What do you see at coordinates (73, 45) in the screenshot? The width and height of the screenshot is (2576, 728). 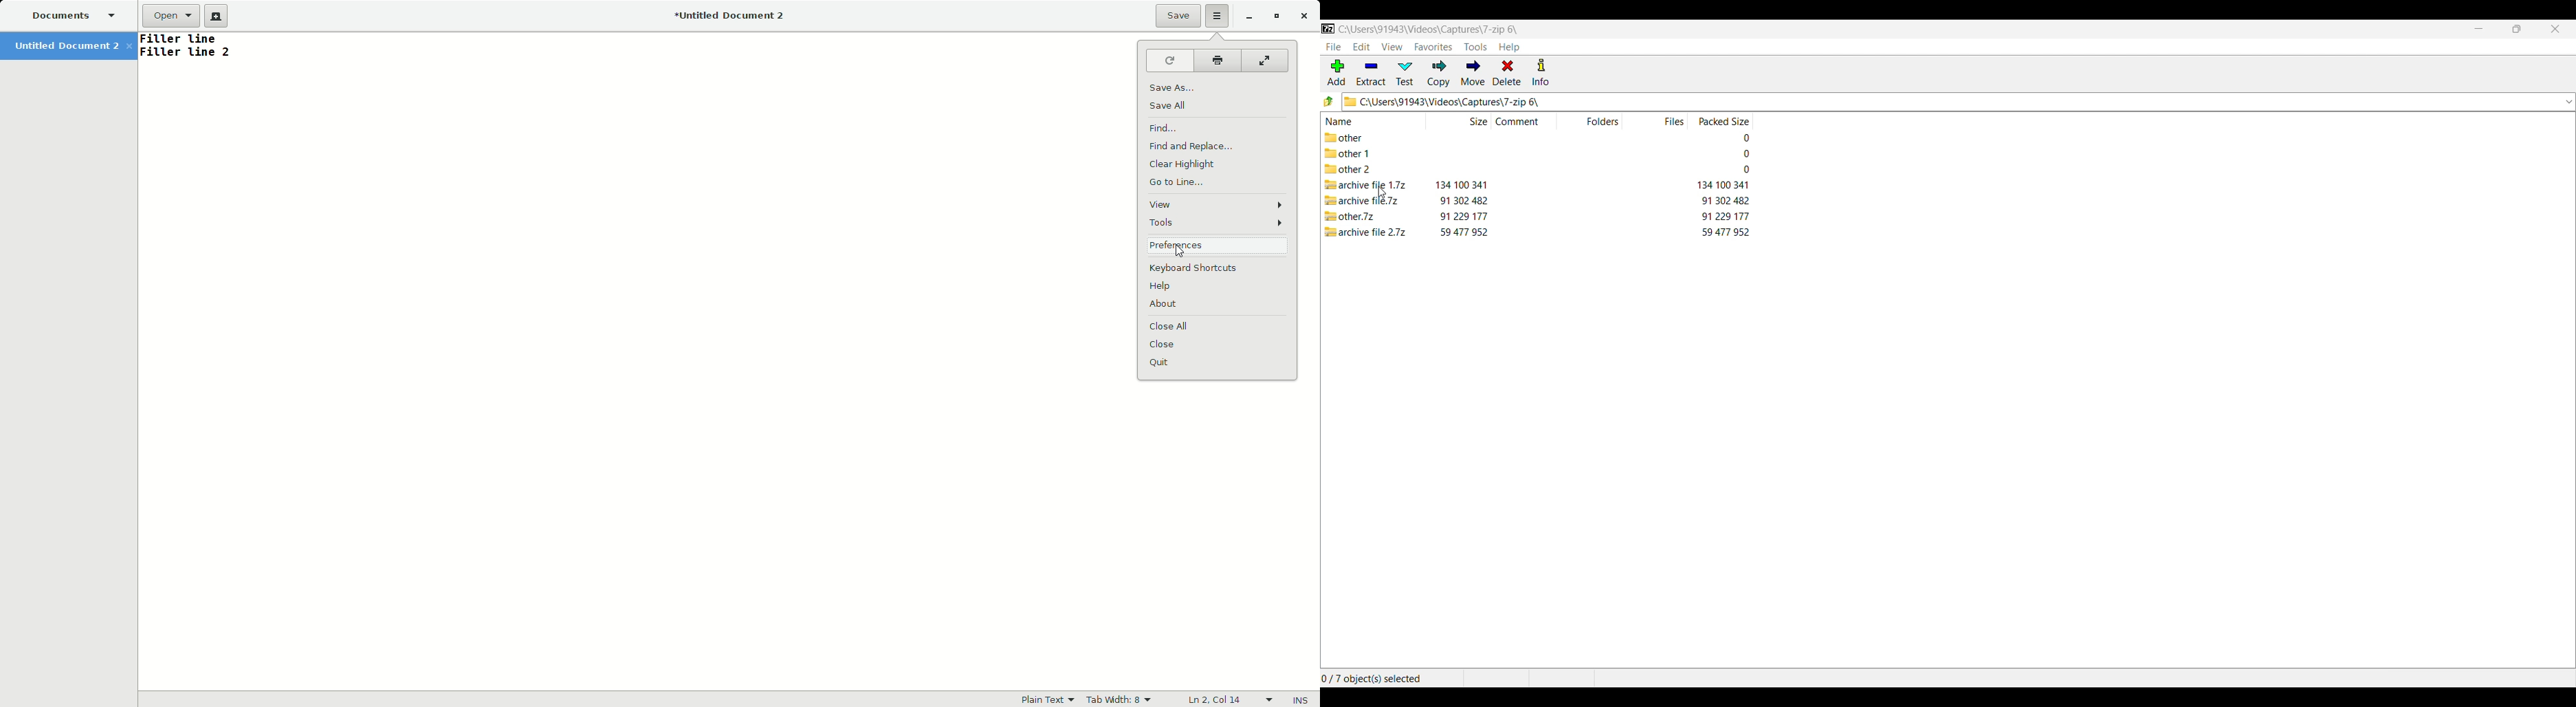 I see `Untitled Document 2` at bounding box center [73, 45].